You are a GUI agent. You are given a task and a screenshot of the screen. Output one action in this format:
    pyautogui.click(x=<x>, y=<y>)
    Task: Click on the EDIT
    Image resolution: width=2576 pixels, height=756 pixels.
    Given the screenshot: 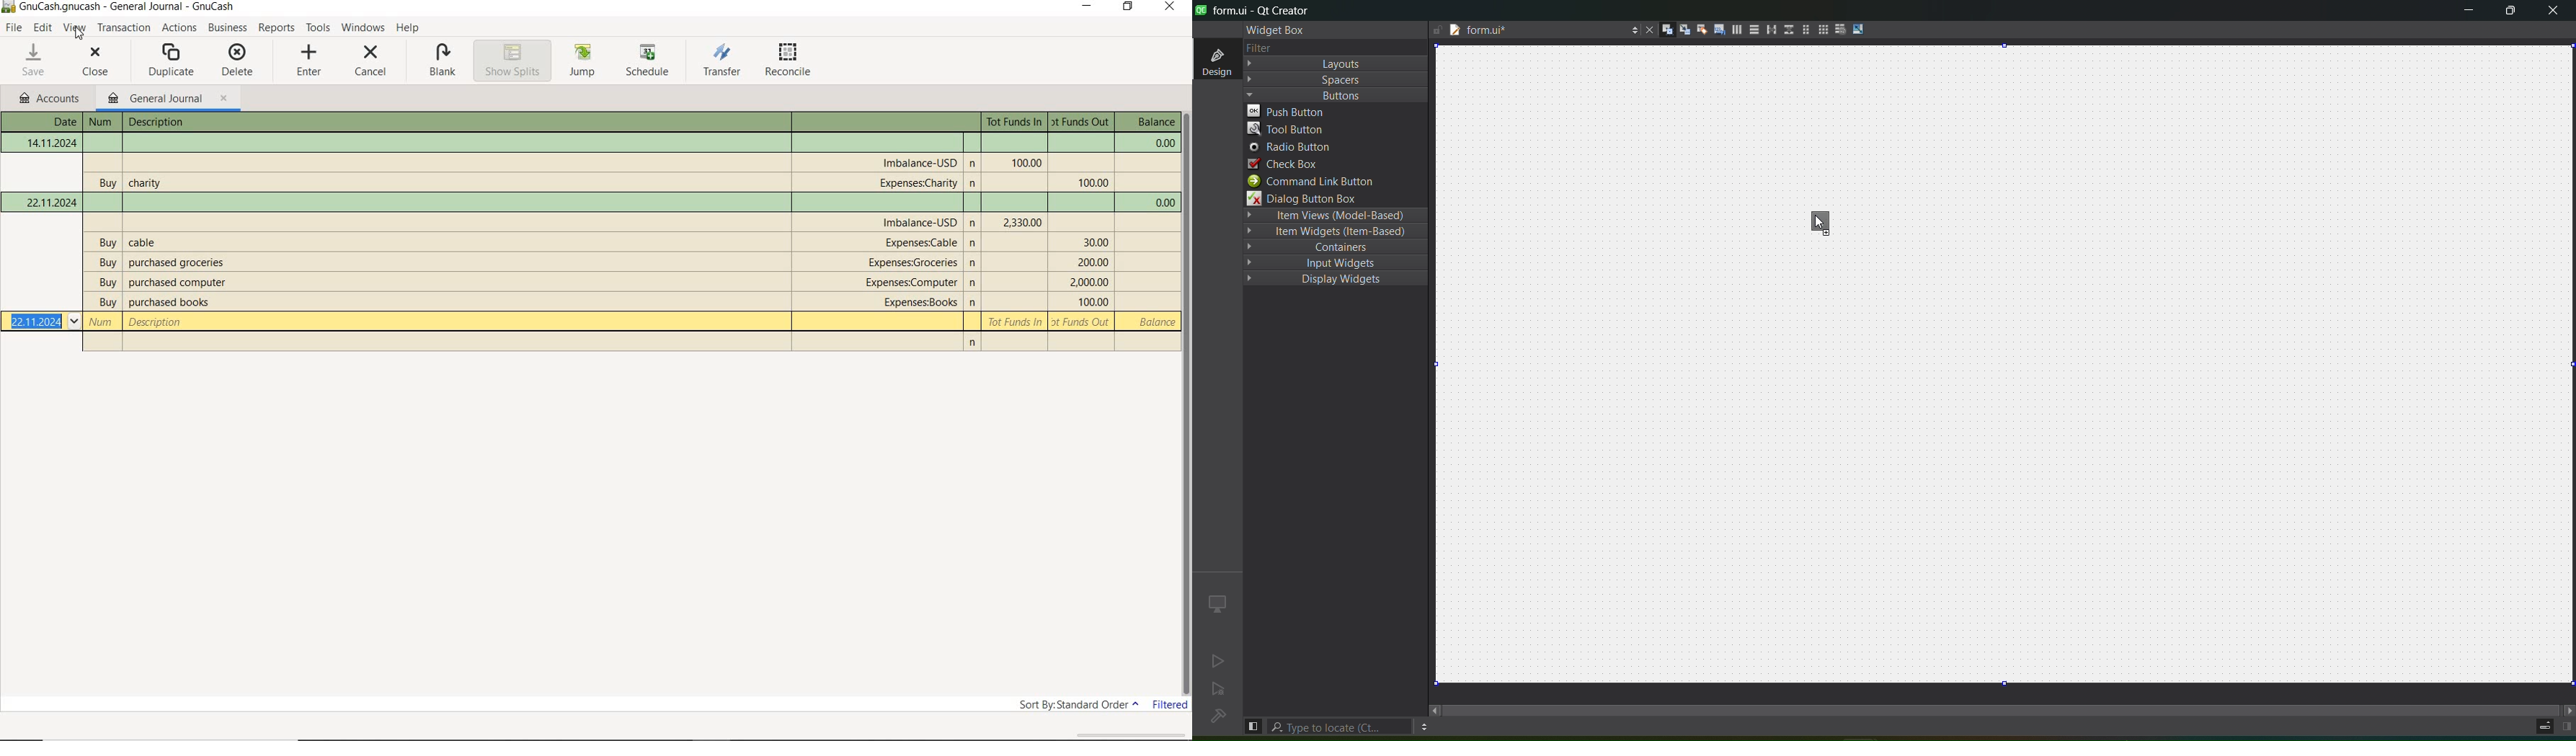 What is the action you would take?
    pyautogui.click(x=45, y=28)
    